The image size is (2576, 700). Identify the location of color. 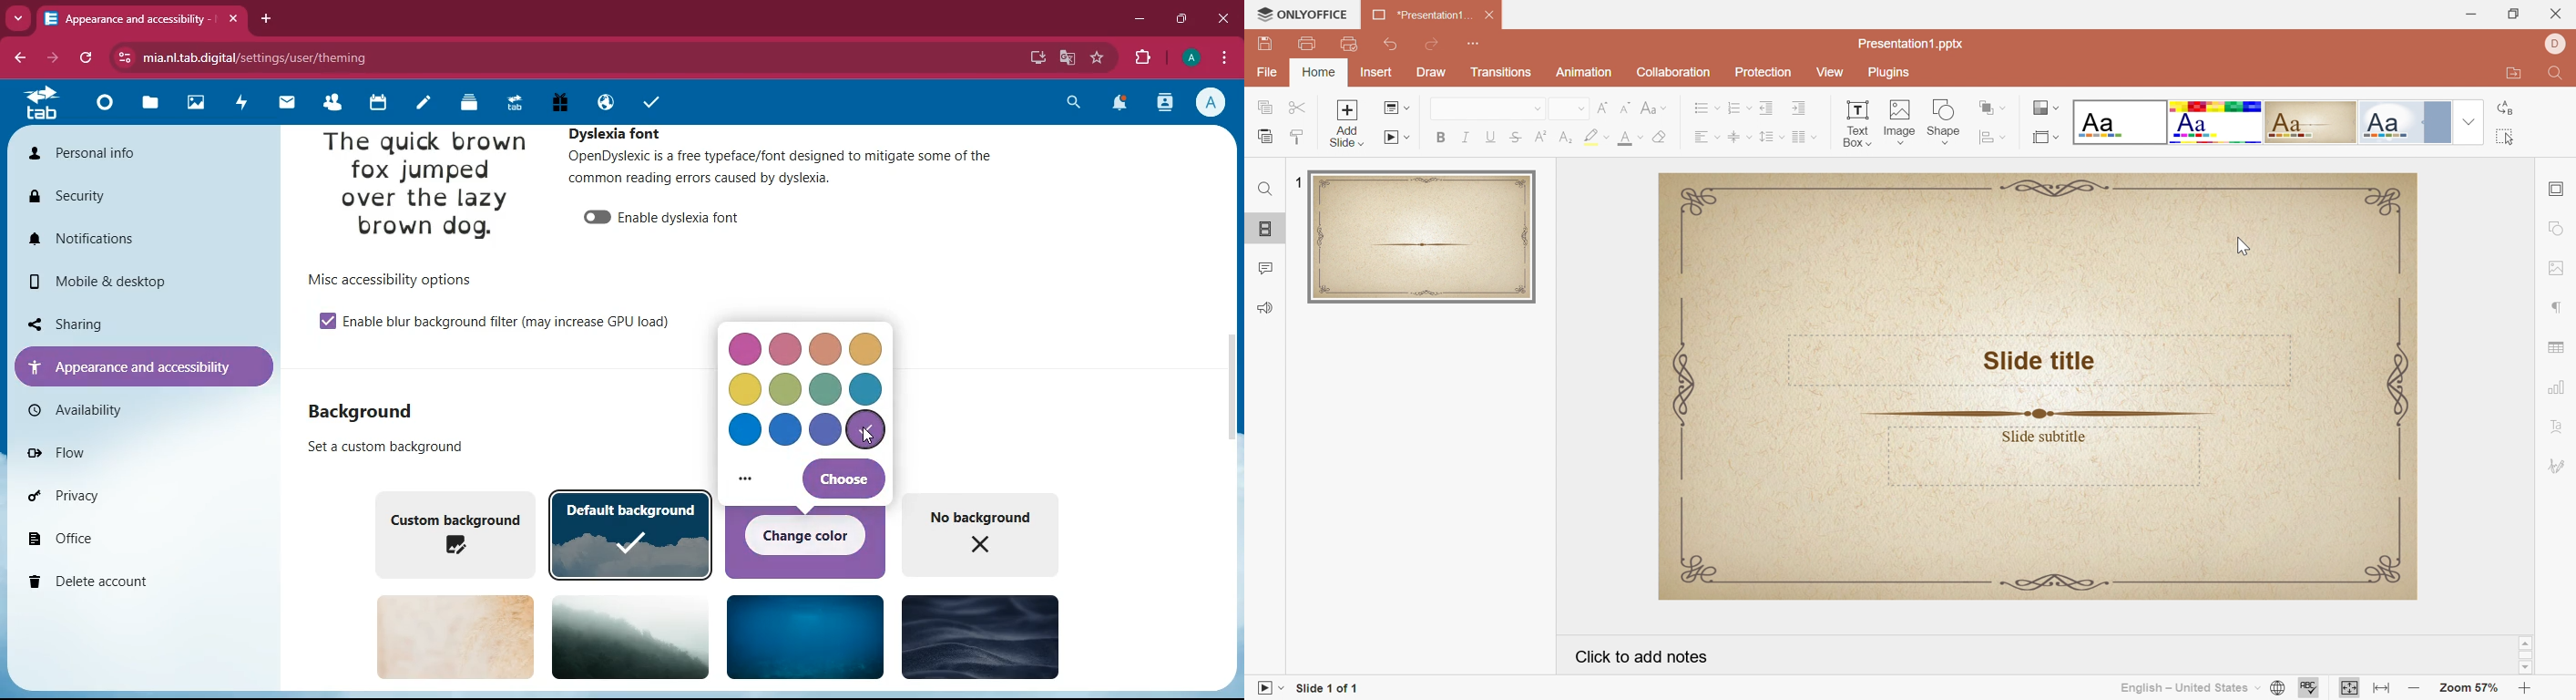
(867, 390).